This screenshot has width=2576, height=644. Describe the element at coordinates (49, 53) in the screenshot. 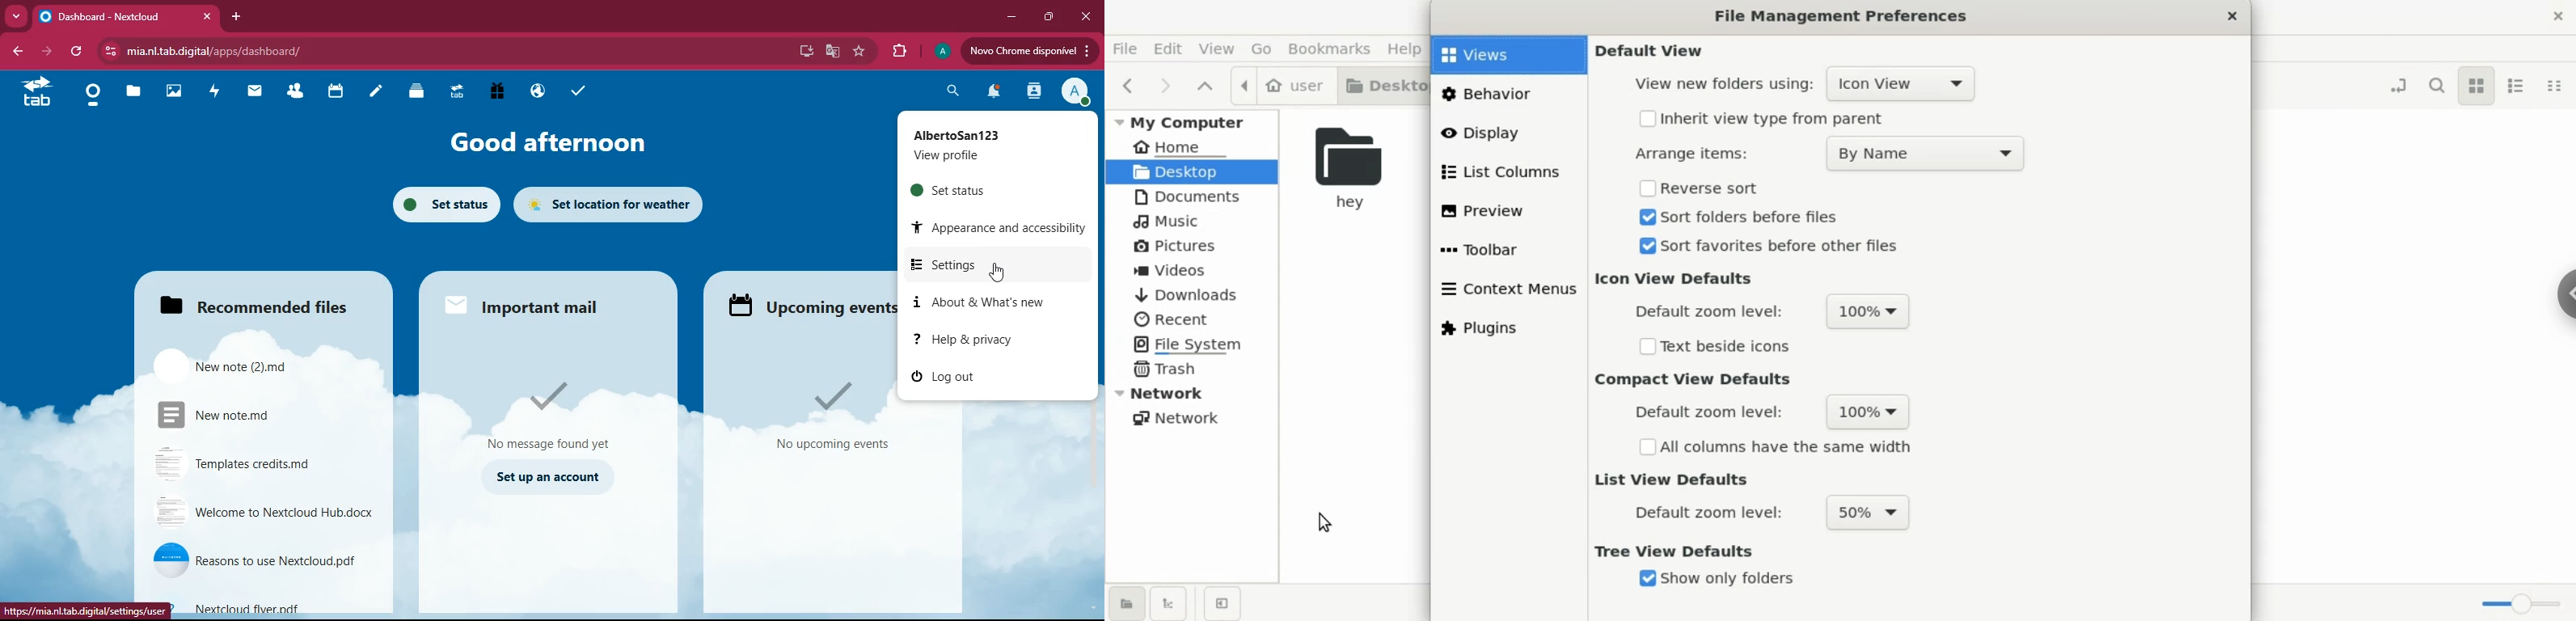

I see `forward` at that location.